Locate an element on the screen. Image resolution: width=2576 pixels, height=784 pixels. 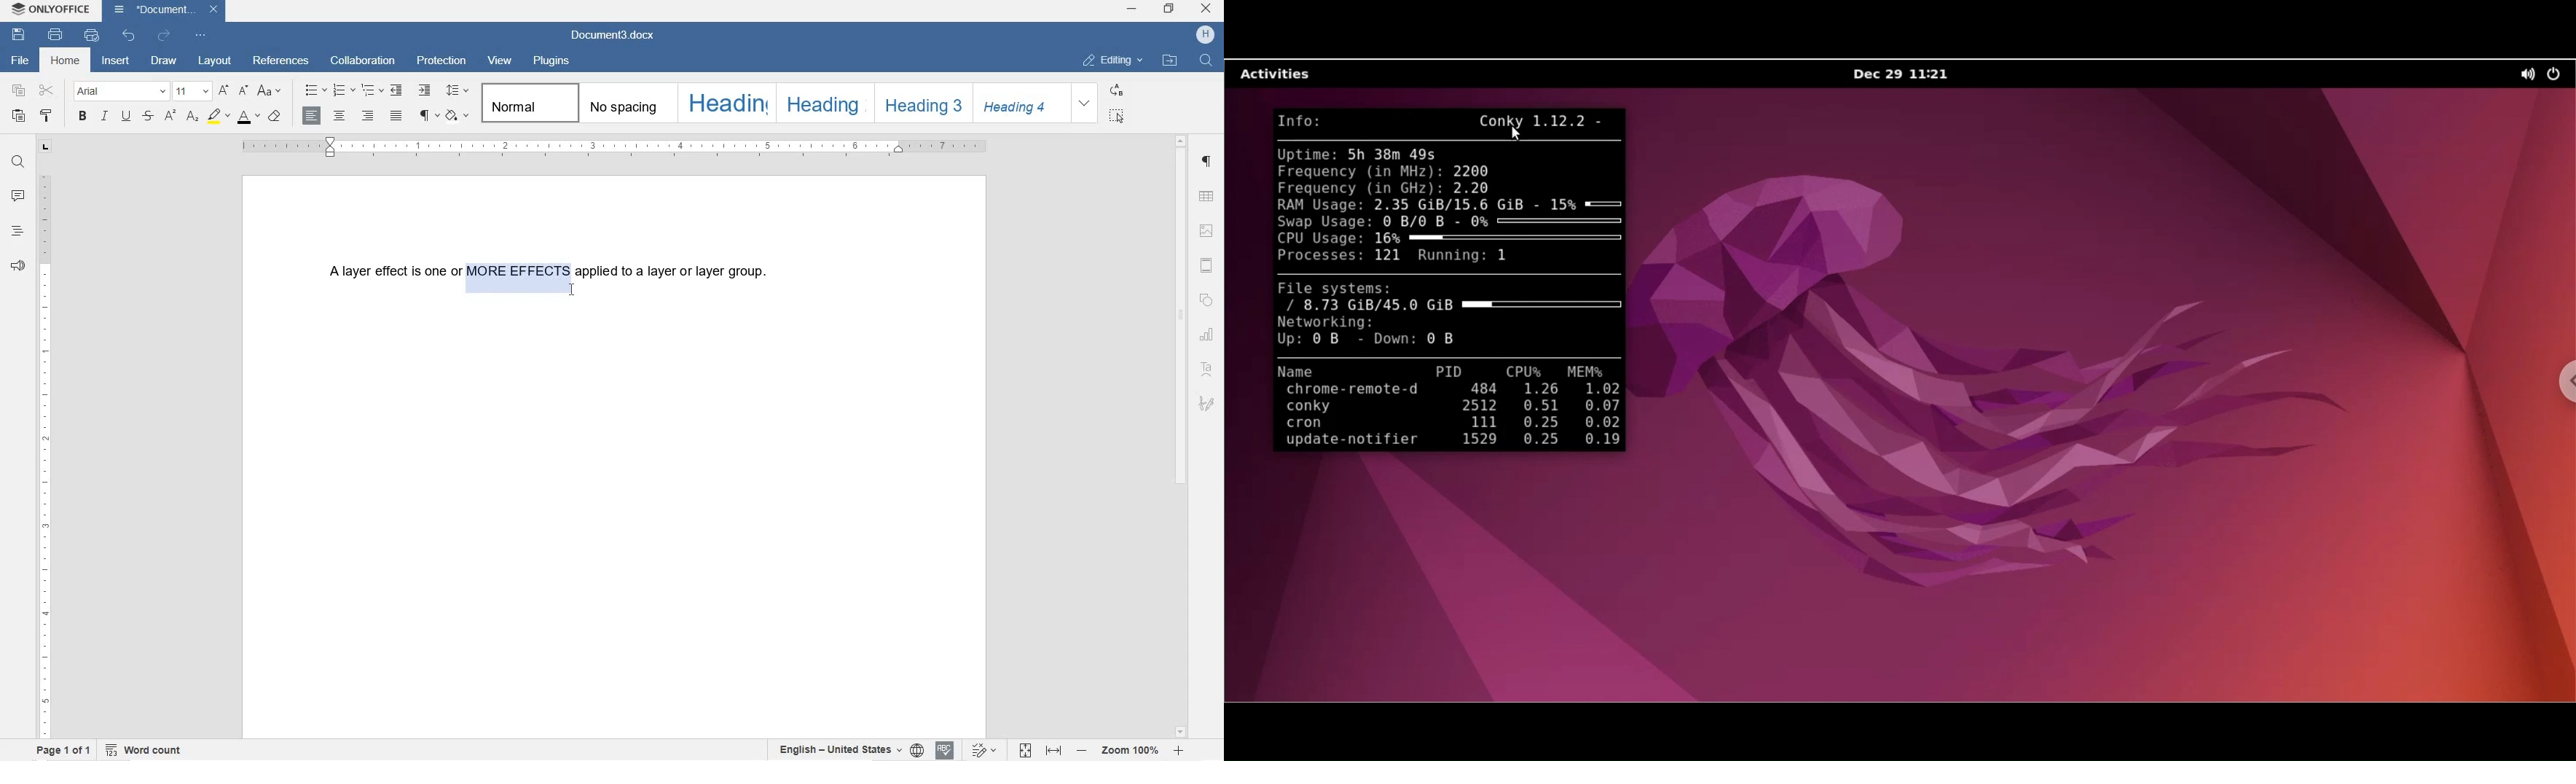
QUICK PRINT is located at coordinates (91, 36).